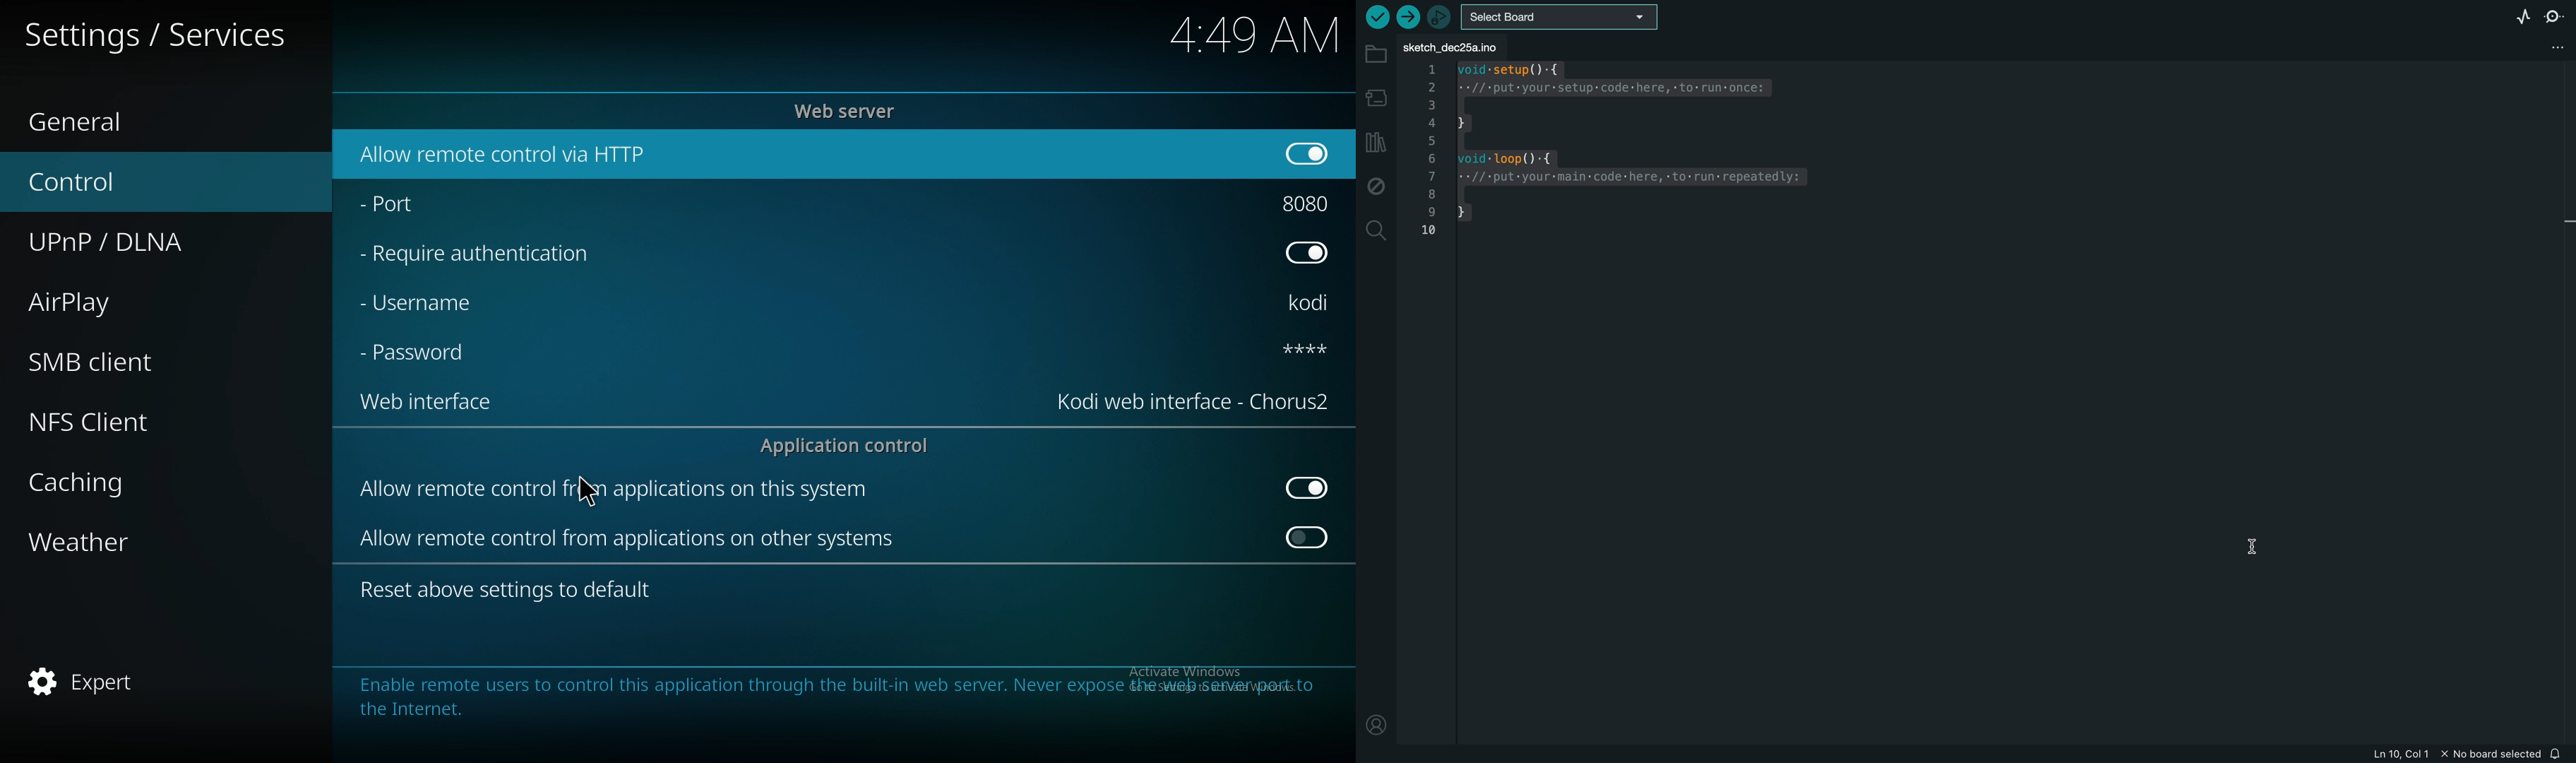 This screenshot has width=2576, height=784. What do you see at coordinates (426, 307) in the screenshot?
I see `username` at bounding box center [426, 307].